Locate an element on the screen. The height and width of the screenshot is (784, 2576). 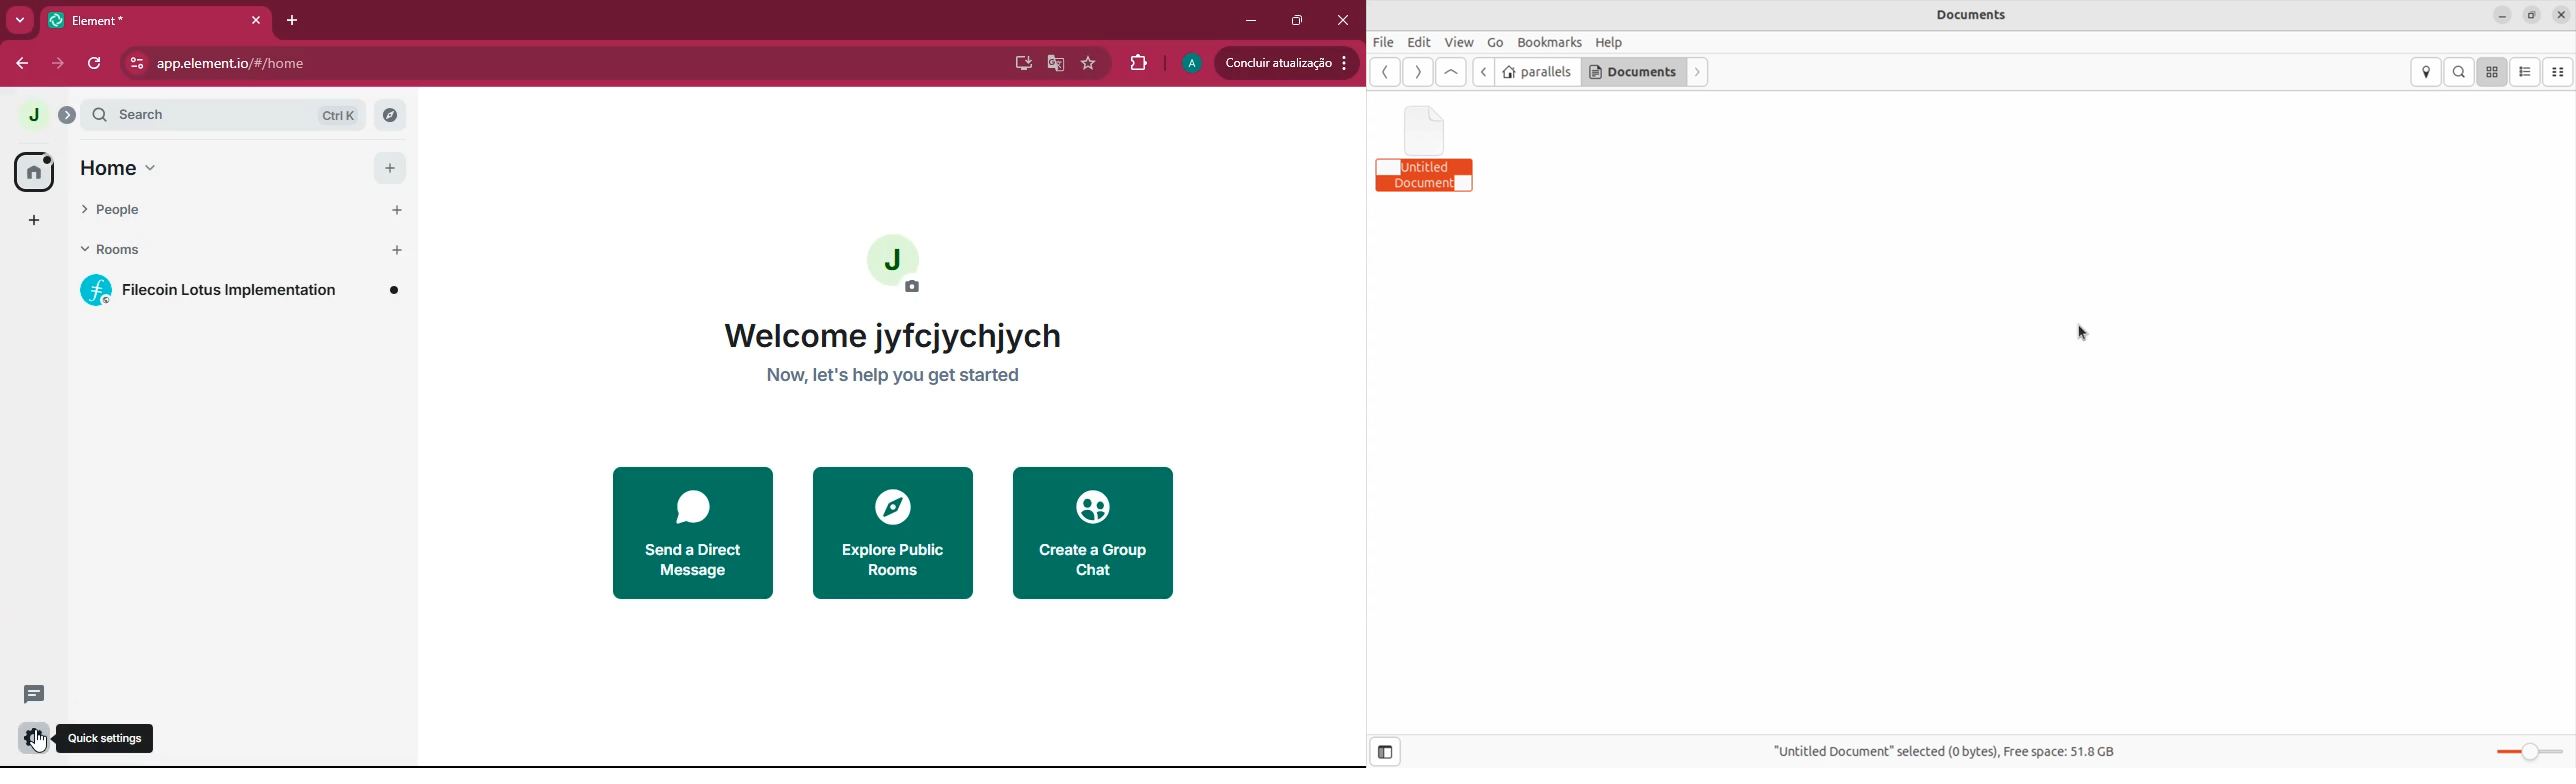
close is located at coordinates (1344, 19).